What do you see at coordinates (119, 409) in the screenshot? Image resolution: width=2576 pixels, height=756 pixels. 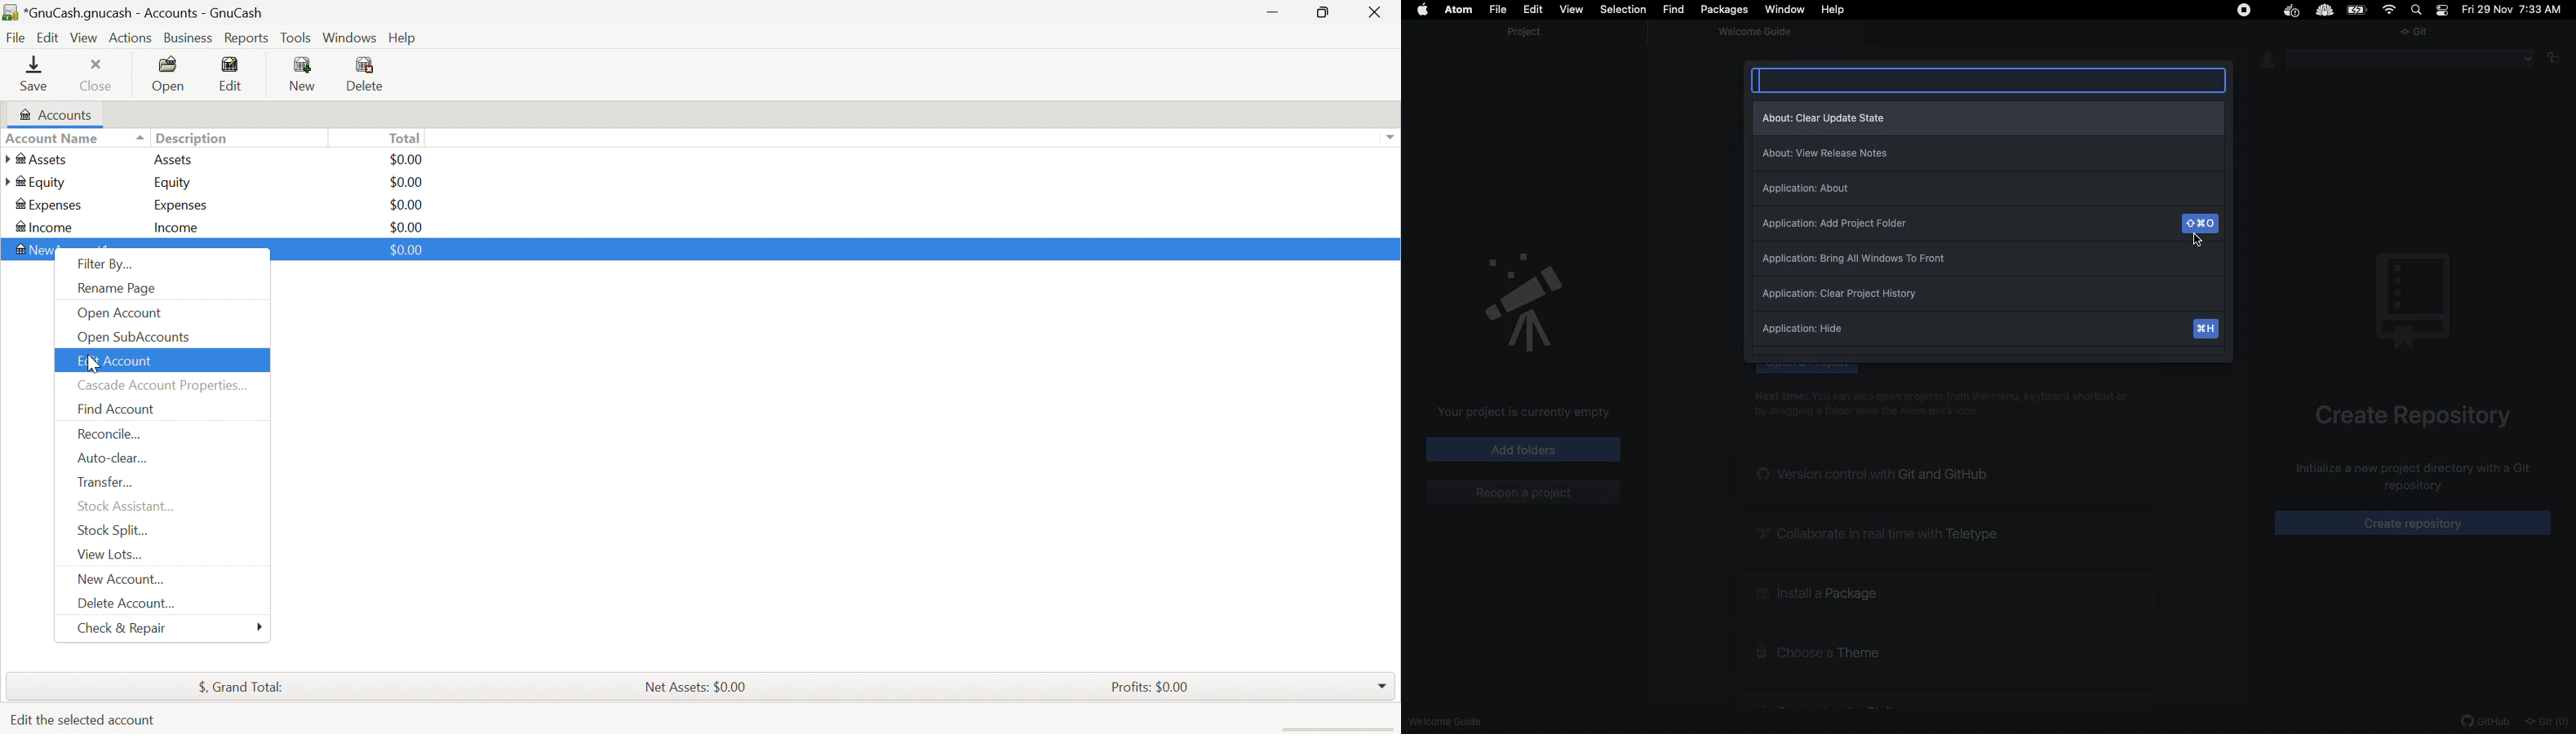 I see `Find Account` at bounding box center [119, 409].